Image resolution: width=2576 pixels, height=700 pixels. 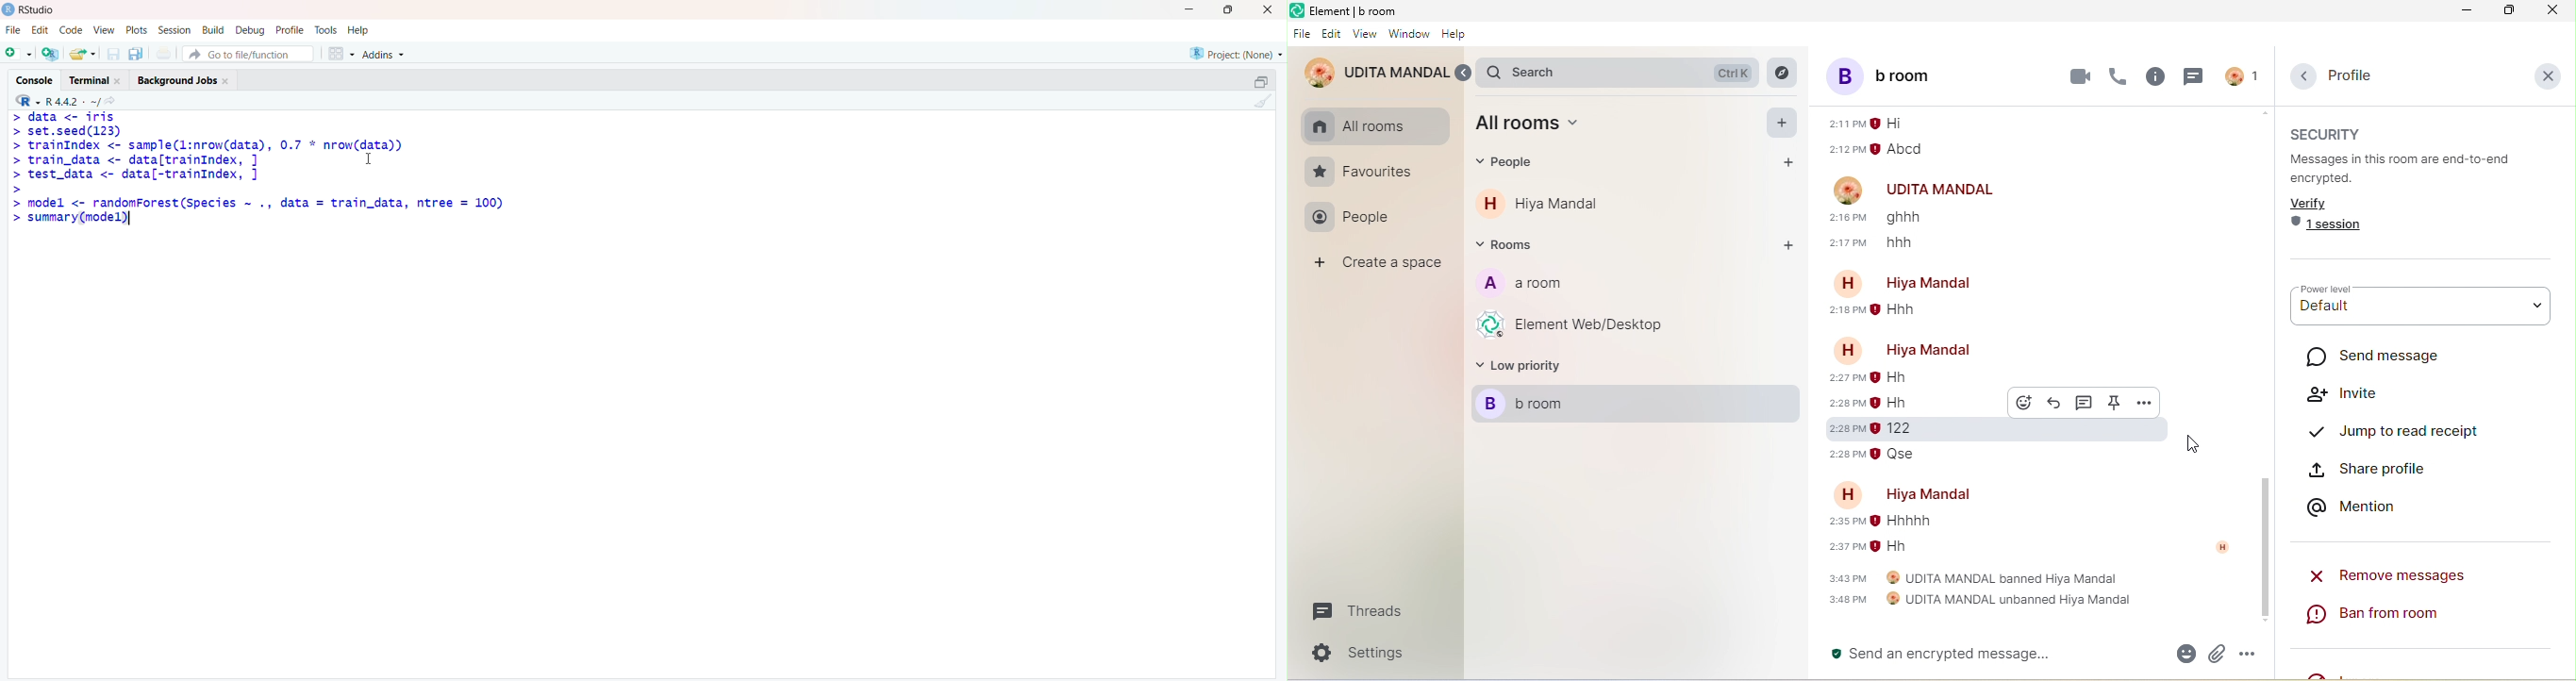 I want to click on Background Jobs, so click(x=183, y=79).